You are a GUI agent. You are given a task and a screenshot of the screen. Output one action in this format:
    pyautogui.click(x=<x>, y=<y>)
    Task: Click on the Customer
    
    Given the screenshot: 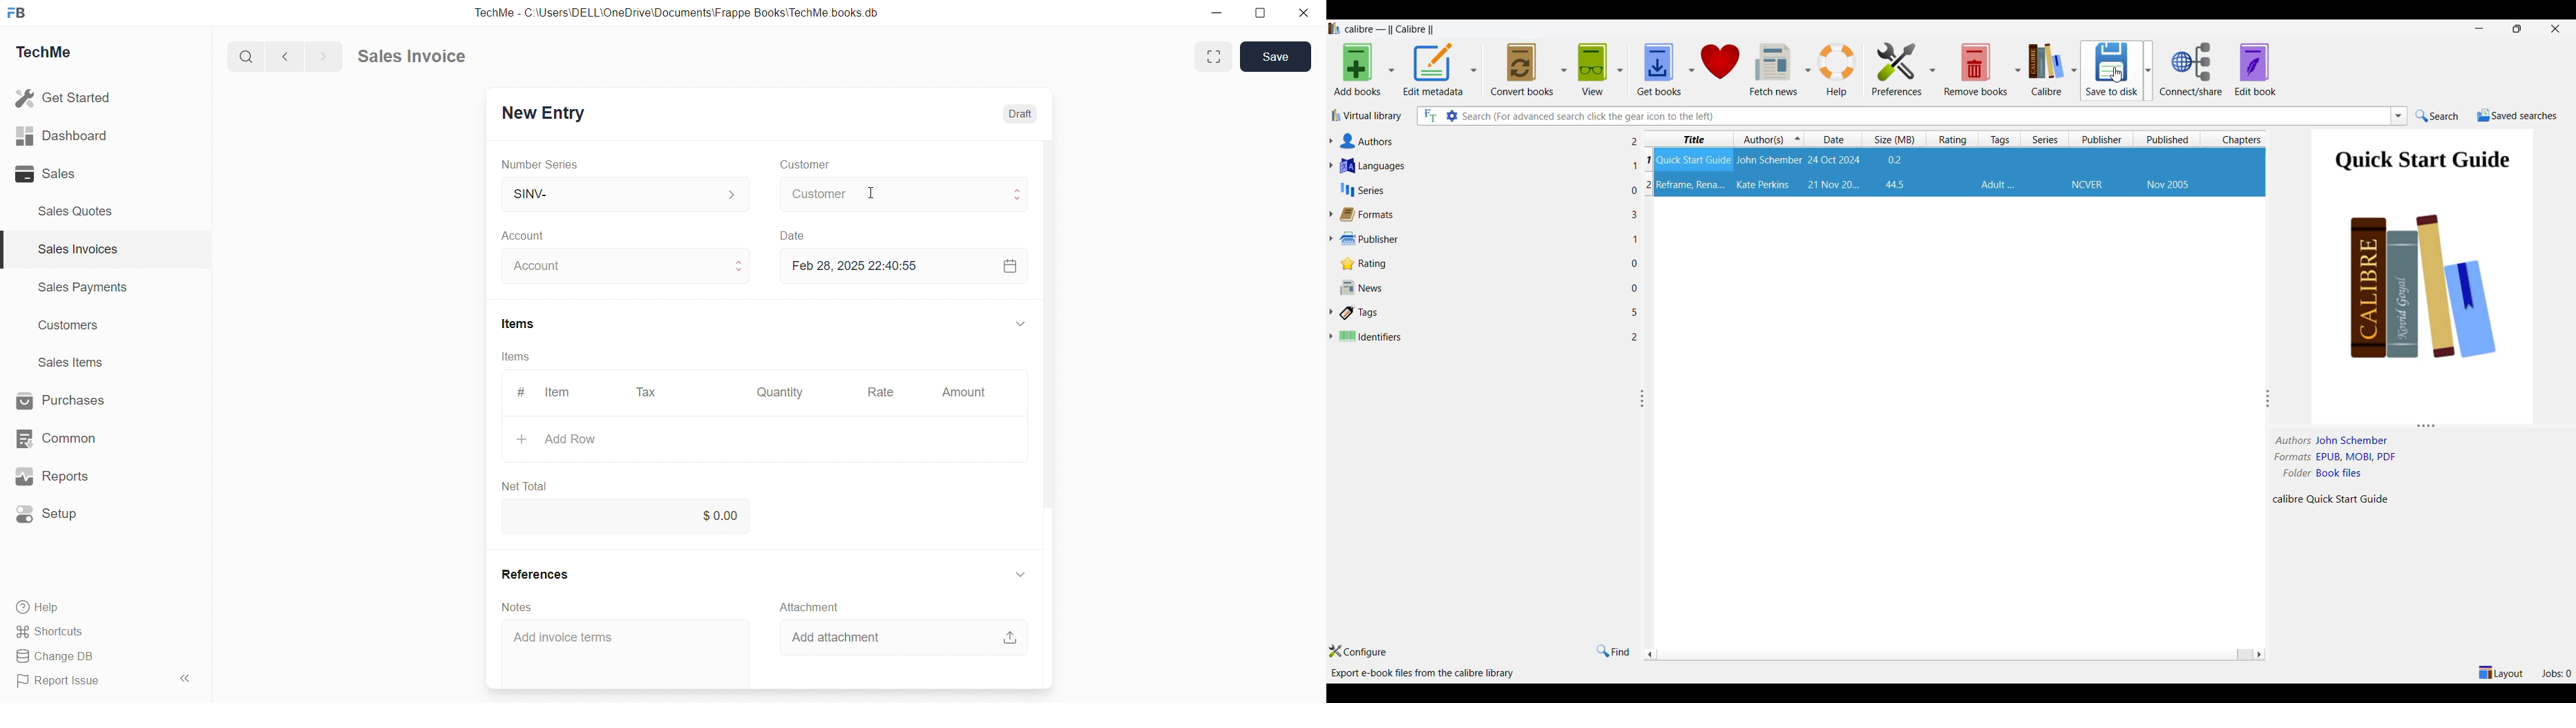 What is the action you would take?
    pyautogui.click(x=805, y=164)
    